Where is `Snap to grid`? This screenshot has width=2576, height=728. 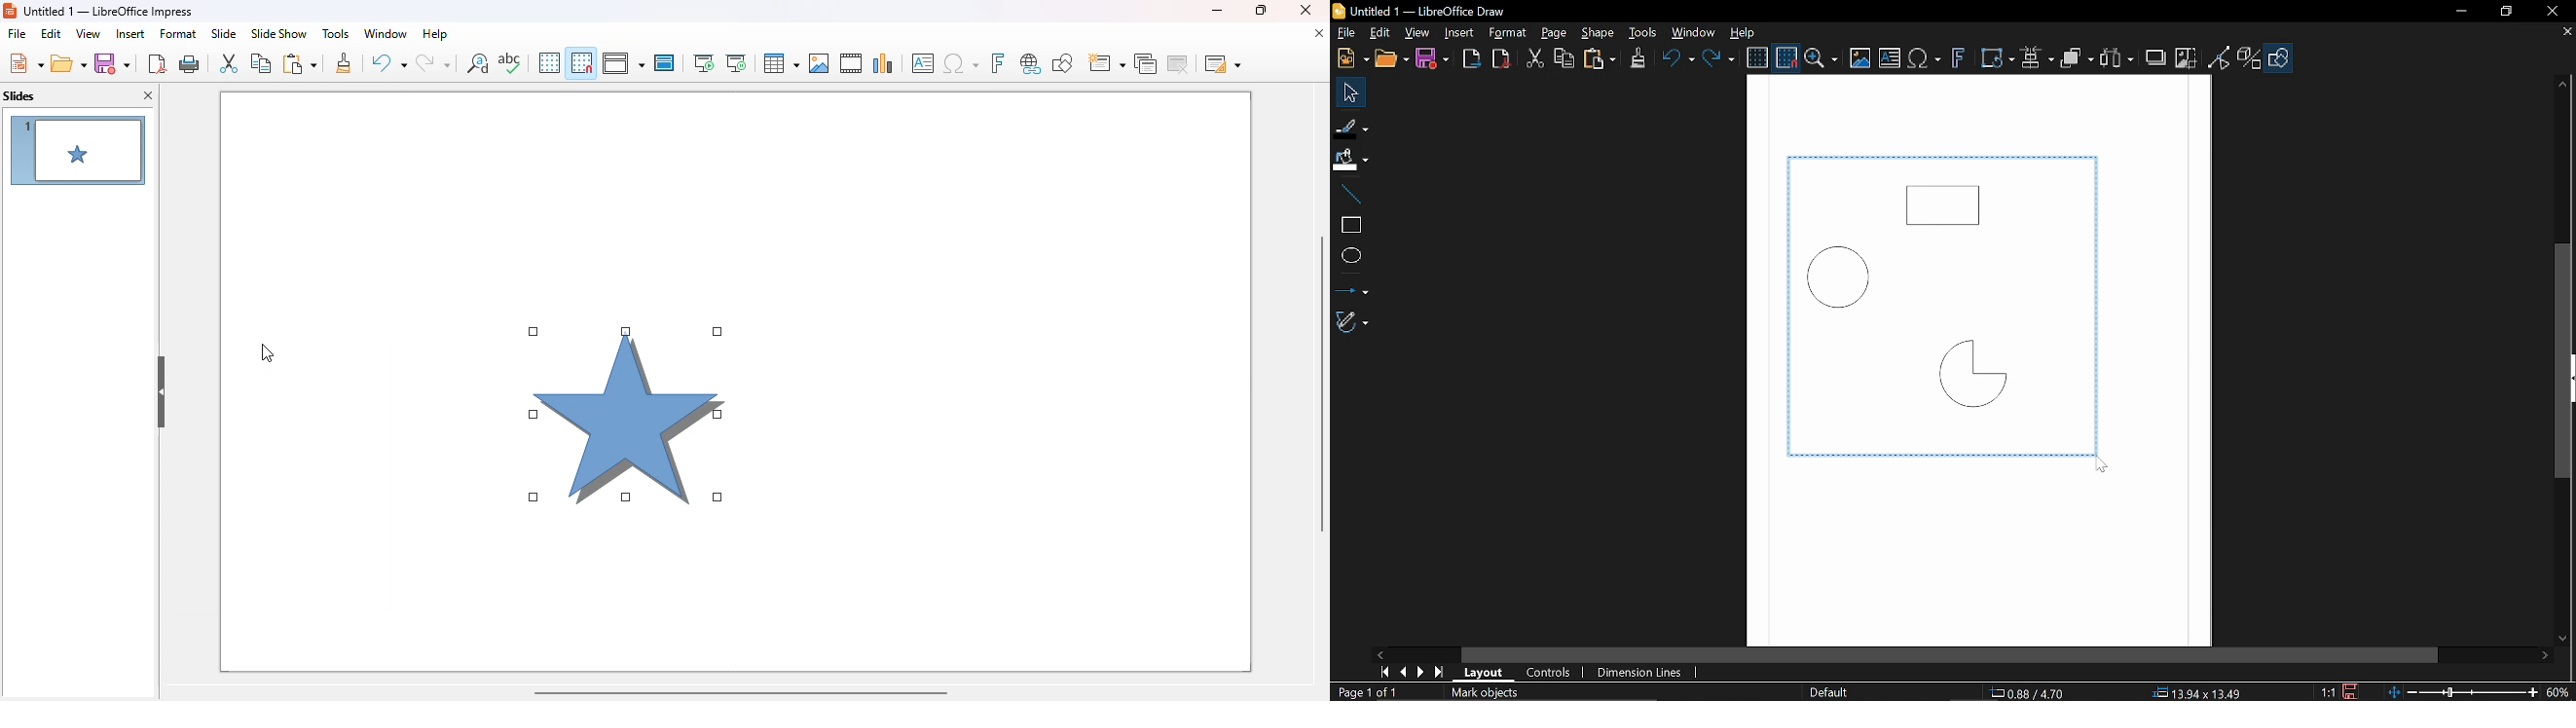
Snap to grid is located at coordinates (1785, 55).